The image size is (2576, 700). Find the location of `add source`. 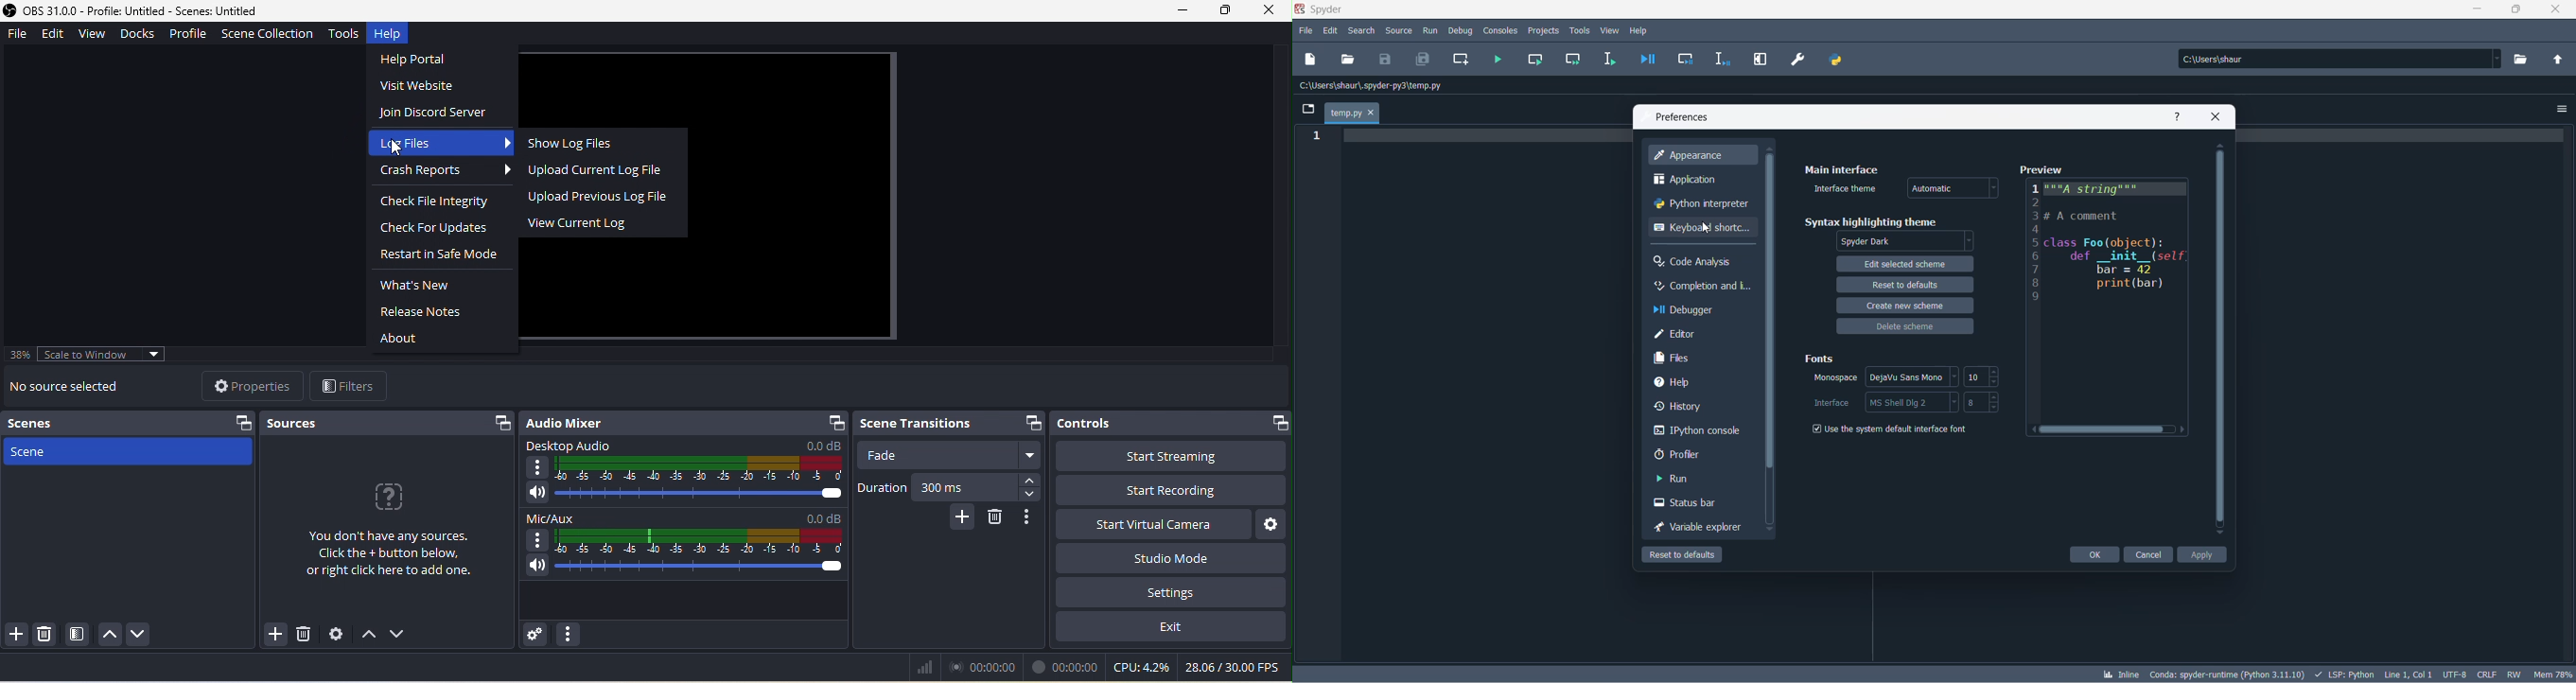

add source is located at coordinates (271, 636).